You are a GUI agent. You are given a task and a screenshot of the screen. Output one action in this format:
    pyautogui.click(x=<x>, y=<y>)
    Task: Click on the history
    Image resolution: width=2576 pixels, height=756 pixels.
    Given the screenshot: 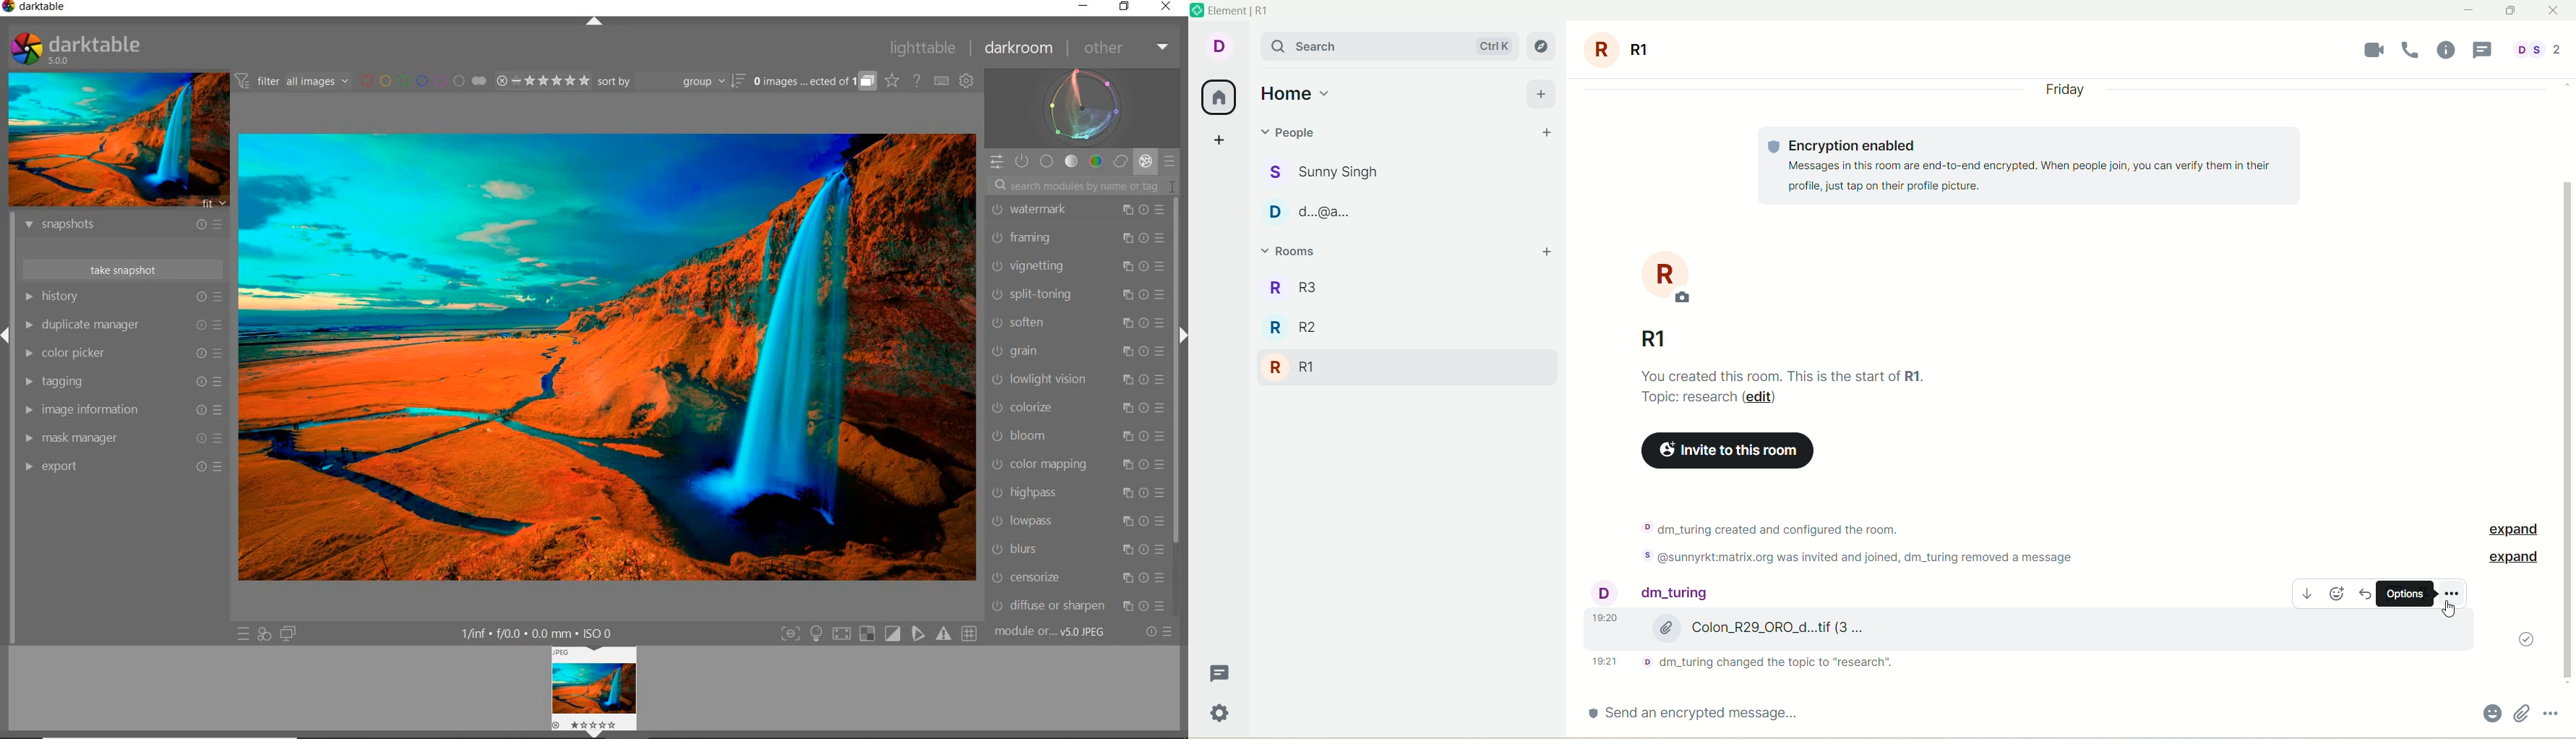 What is the action you would take?
    pyautogui.click(x=122, y=296)
    